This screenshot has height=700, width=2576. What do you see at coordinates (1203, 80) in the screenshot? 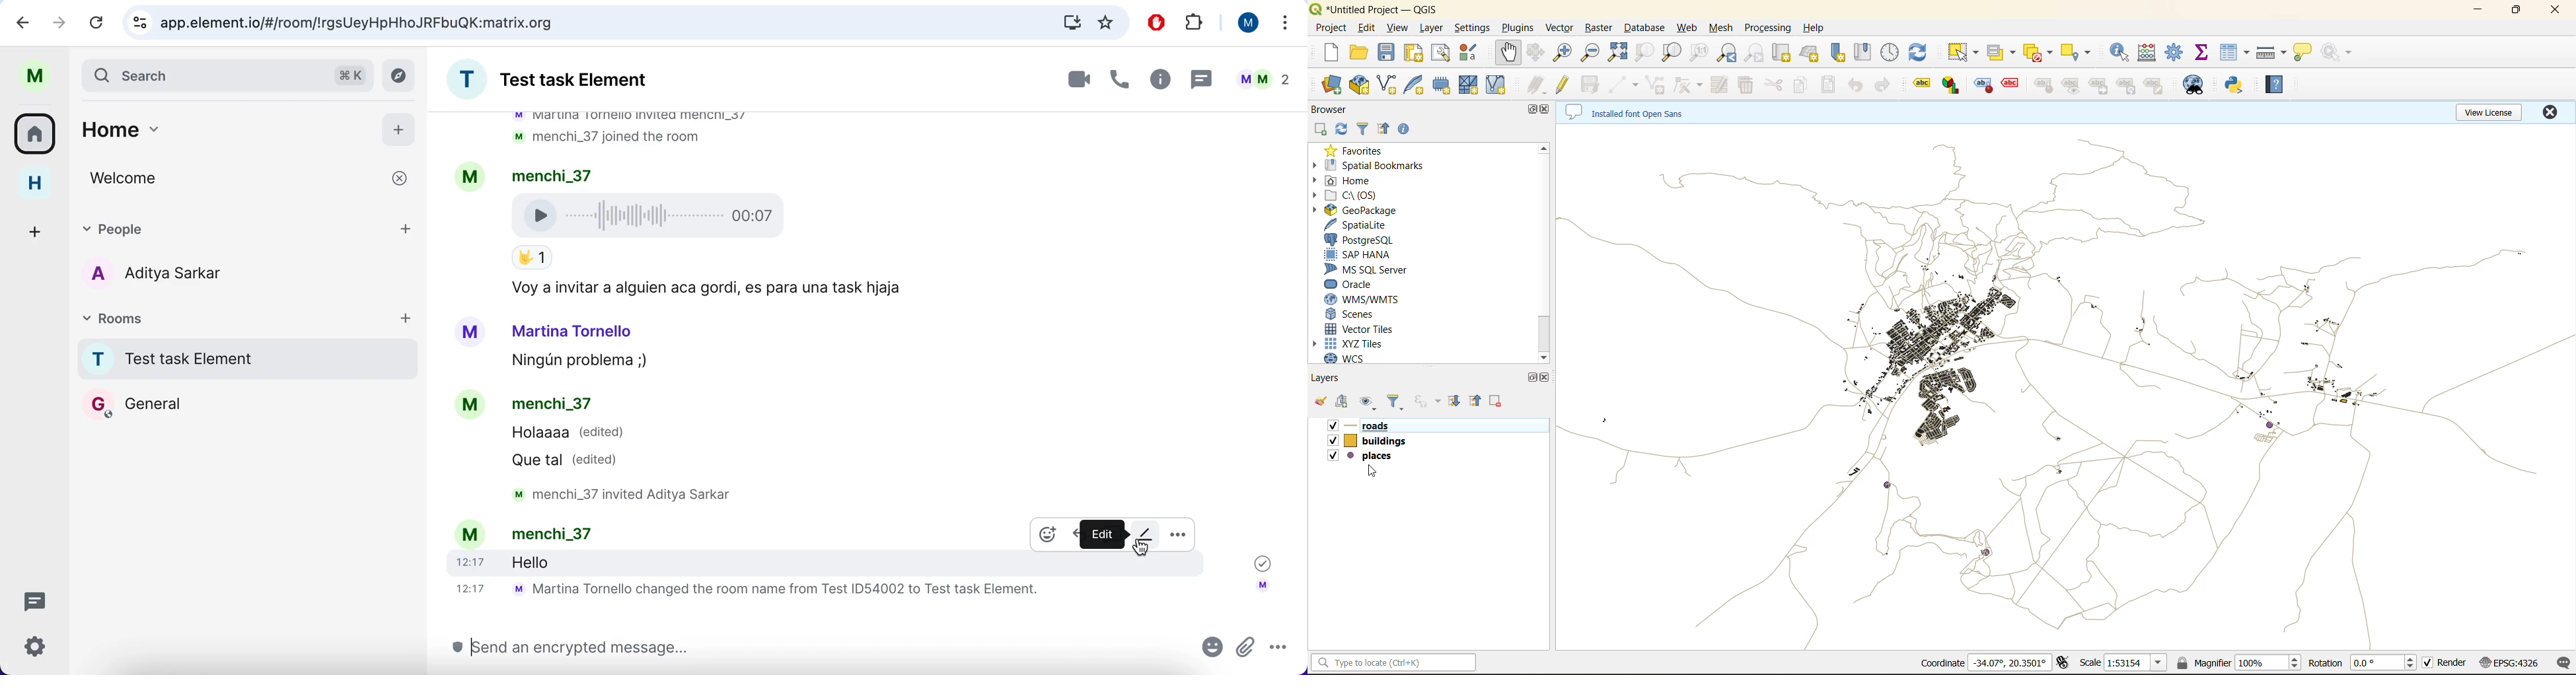
I see `message` at bounding box center [1203, 80].